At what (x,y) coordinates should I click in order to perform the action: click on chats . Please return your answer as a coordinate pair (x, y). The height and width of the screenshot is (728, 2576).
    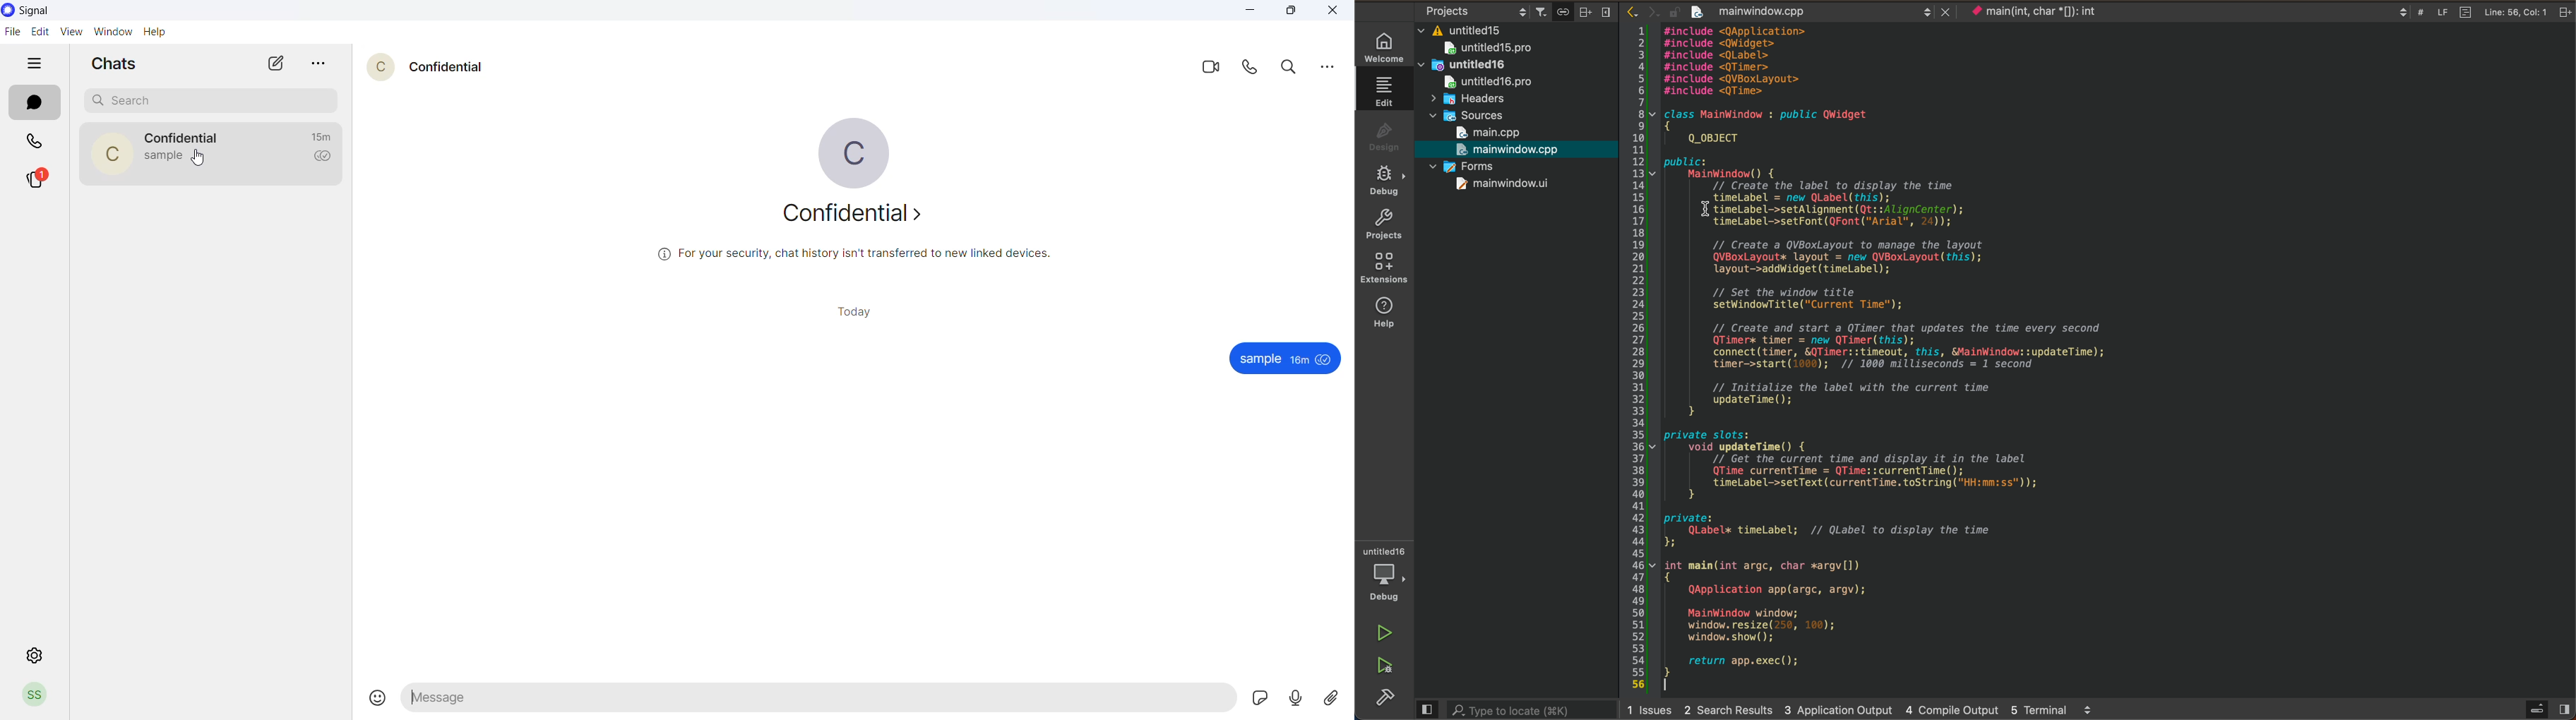
    Looking at the image, I should click on (114, 64).